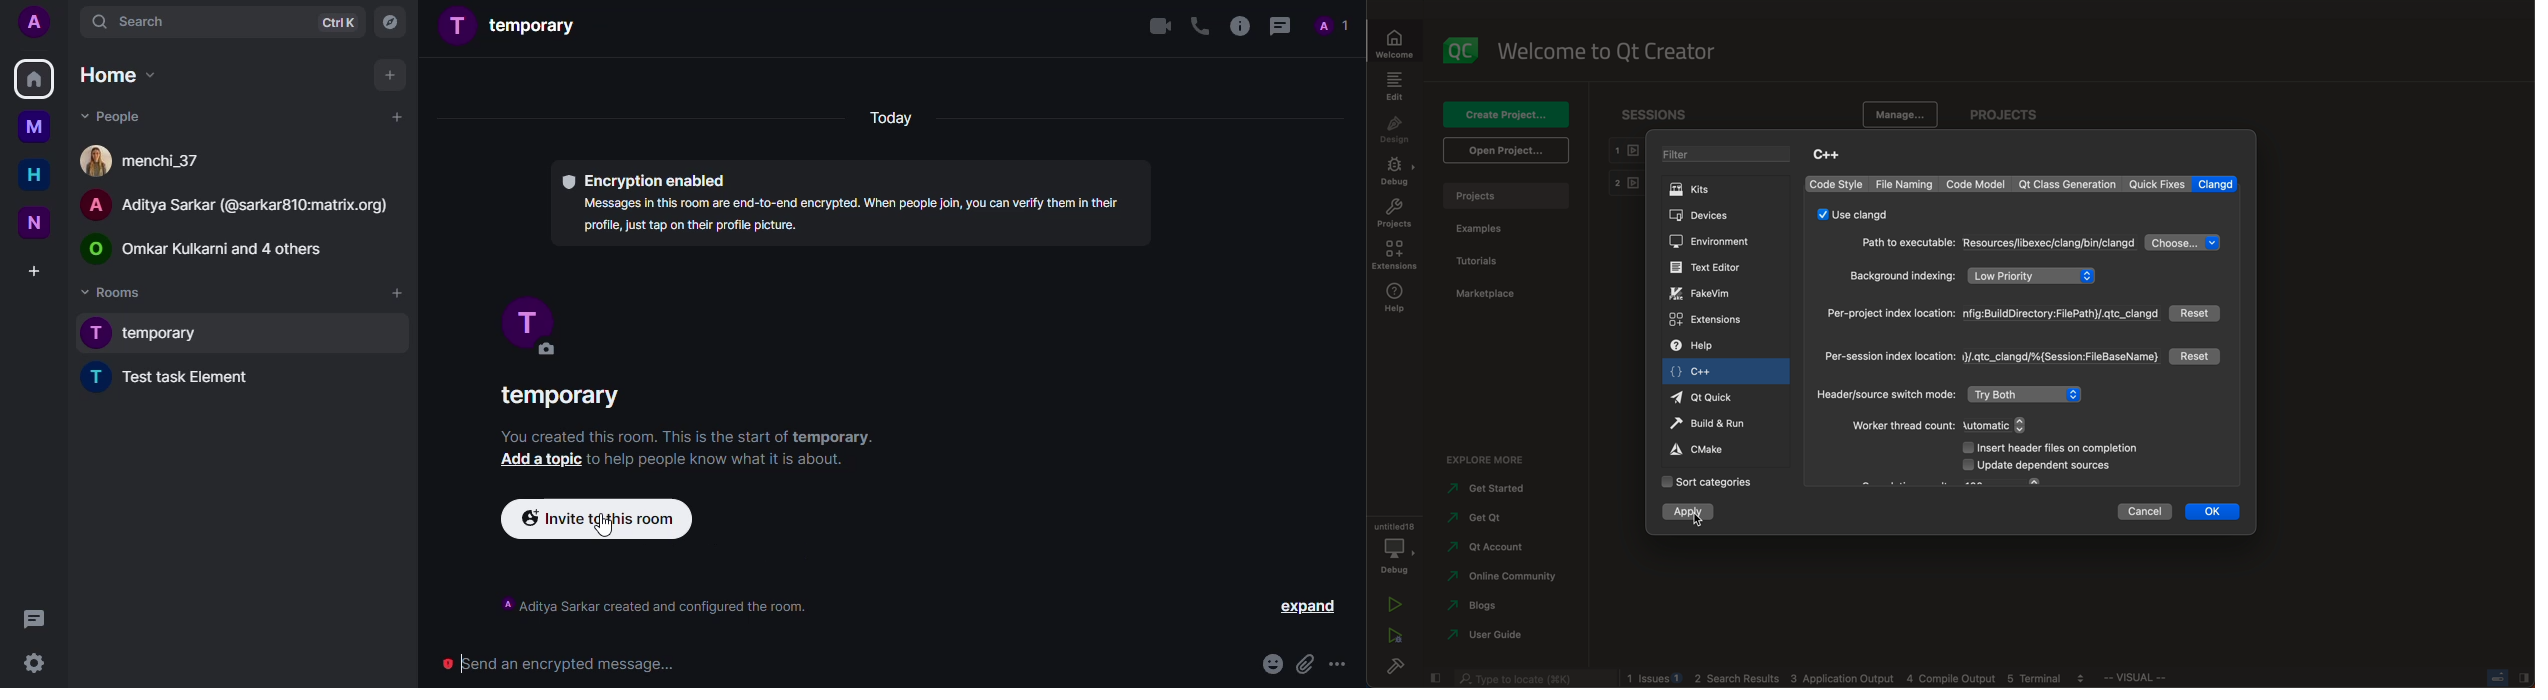 The width and height of the screenshot is (2548, 700). Describe the element at coordinates (1719, 268) in the screenshot. I see `text editor` at that location.